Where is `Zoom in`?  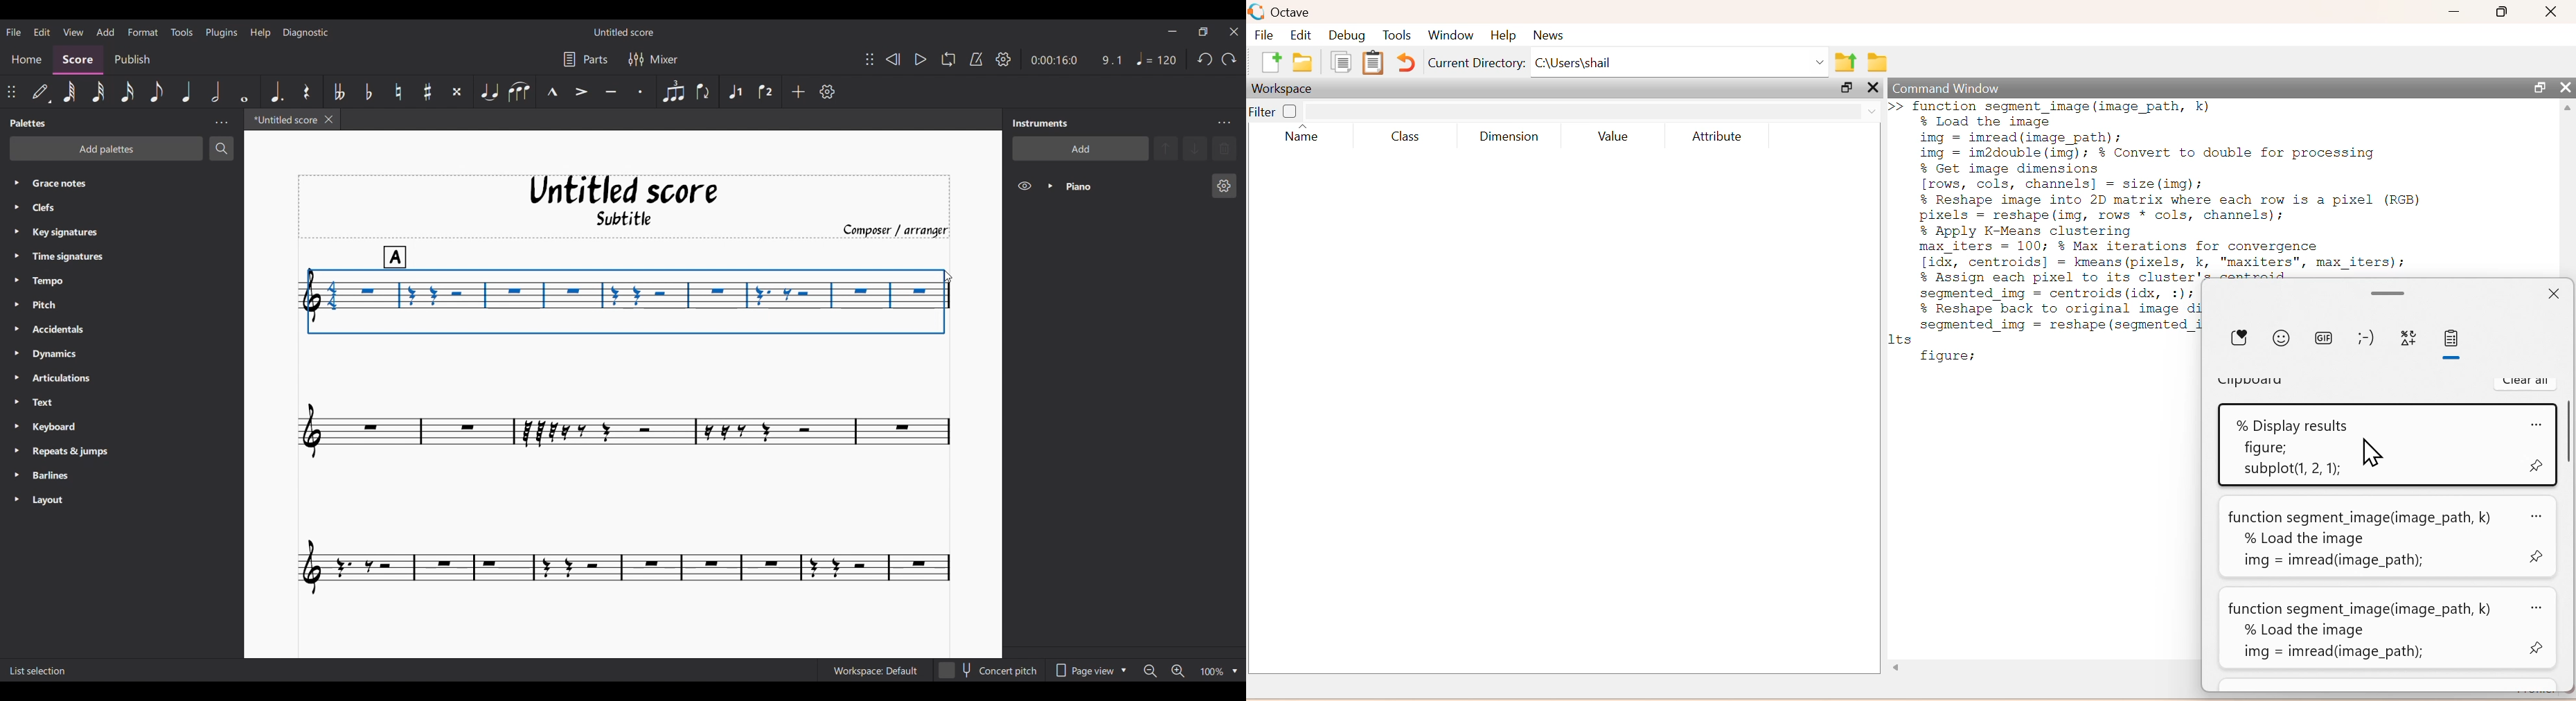
Zoom in is located at coordinates (1177, 671).